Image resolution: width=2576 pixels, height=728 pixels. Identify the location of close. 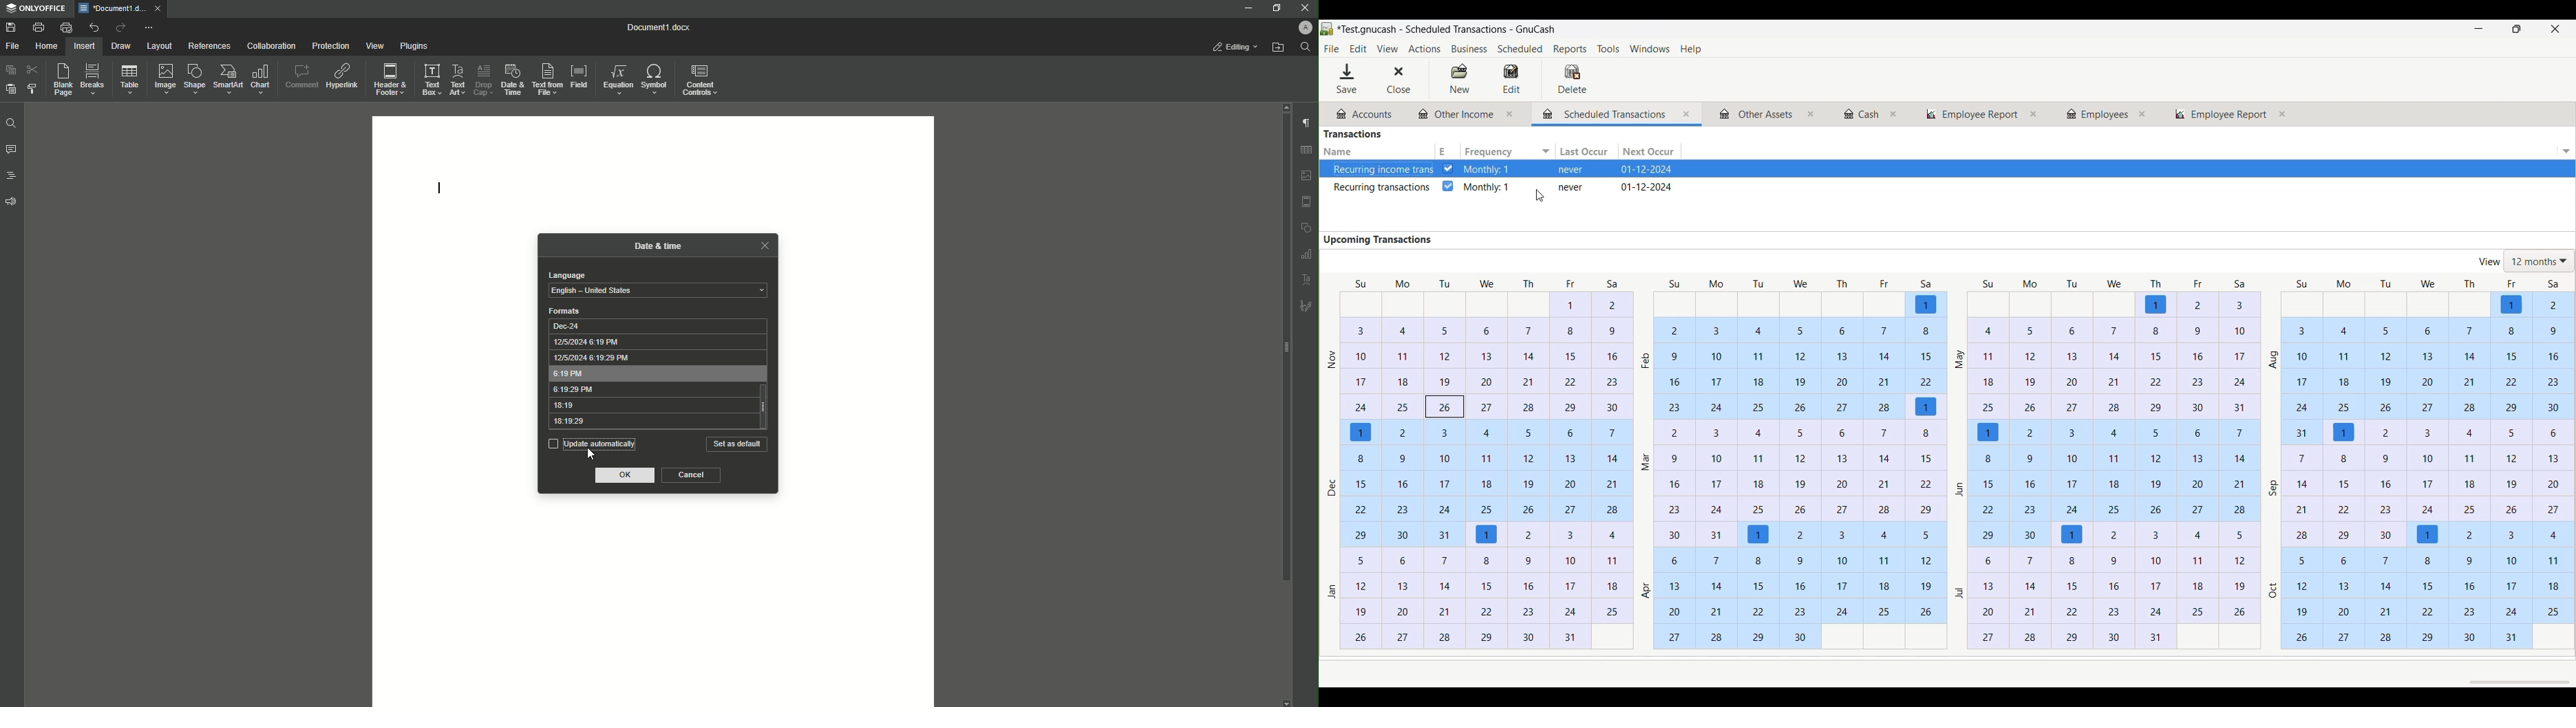
(158, 8).